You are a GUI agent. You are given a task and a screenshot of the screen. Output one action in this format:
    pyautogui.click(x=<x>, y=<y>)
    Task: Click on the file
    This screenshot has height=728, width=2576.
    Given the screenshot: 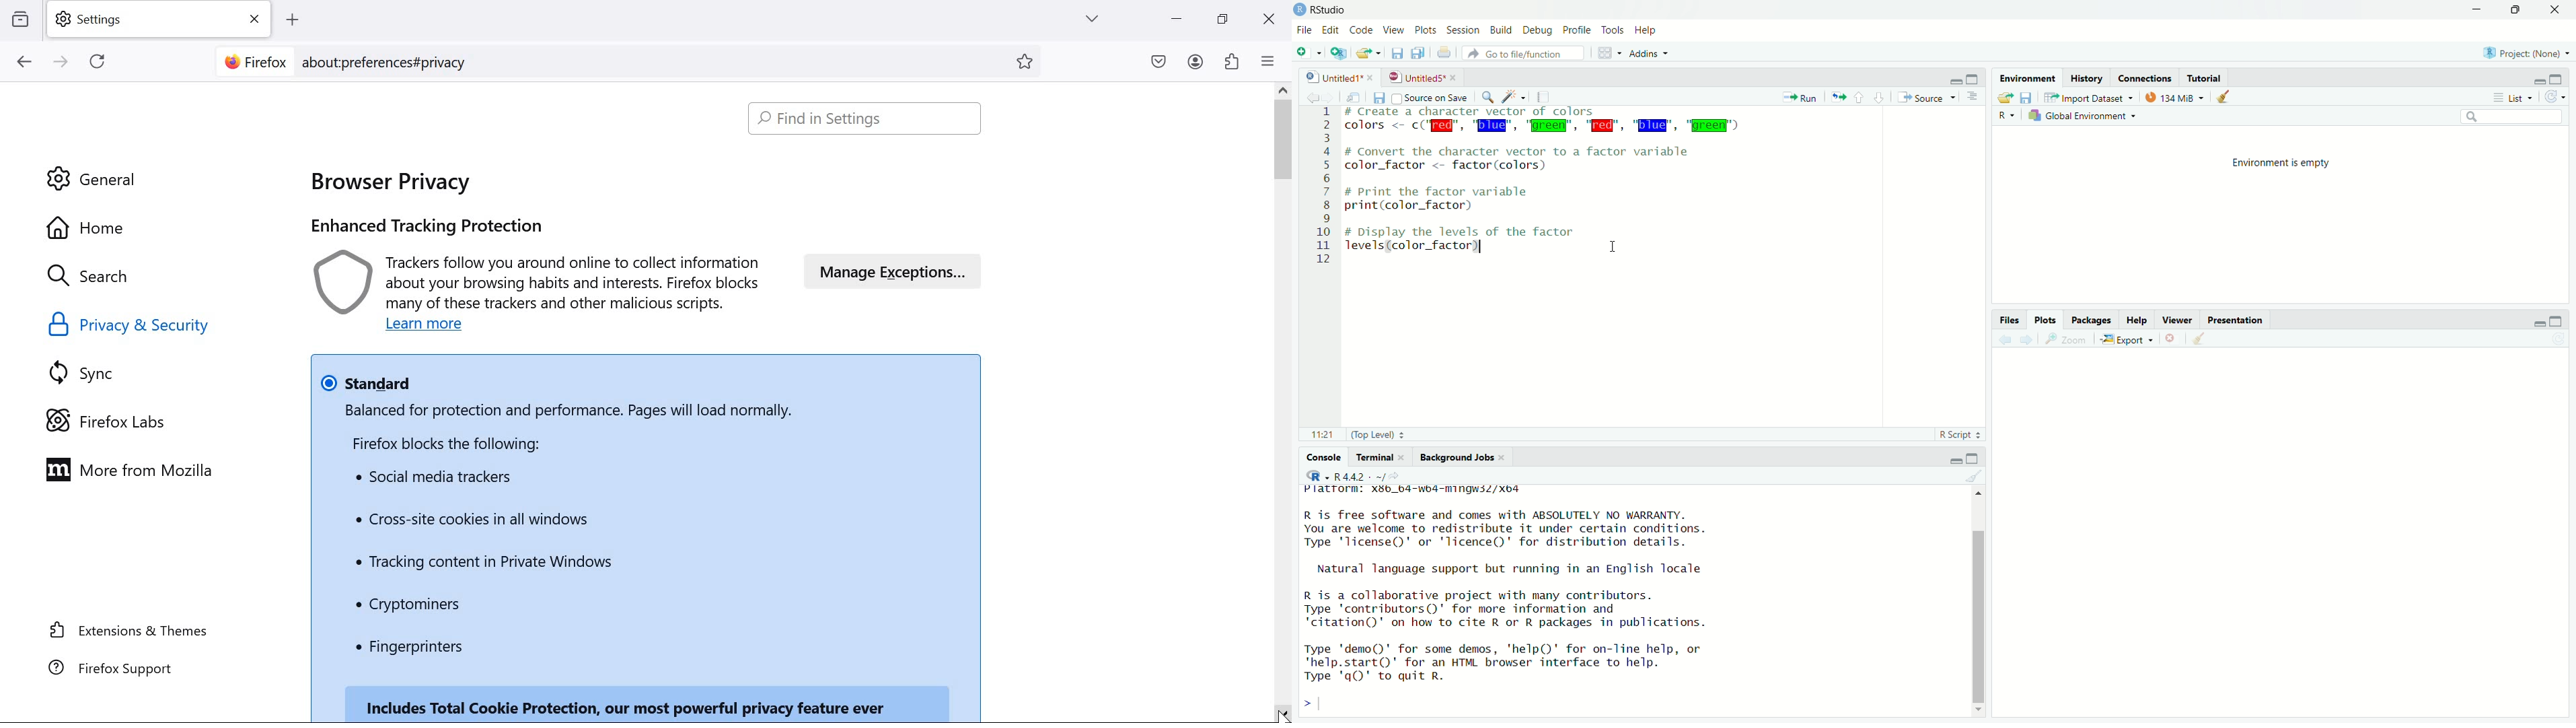 What is the action you would take?
    pyautogui.click(x=1304, y=31)
    